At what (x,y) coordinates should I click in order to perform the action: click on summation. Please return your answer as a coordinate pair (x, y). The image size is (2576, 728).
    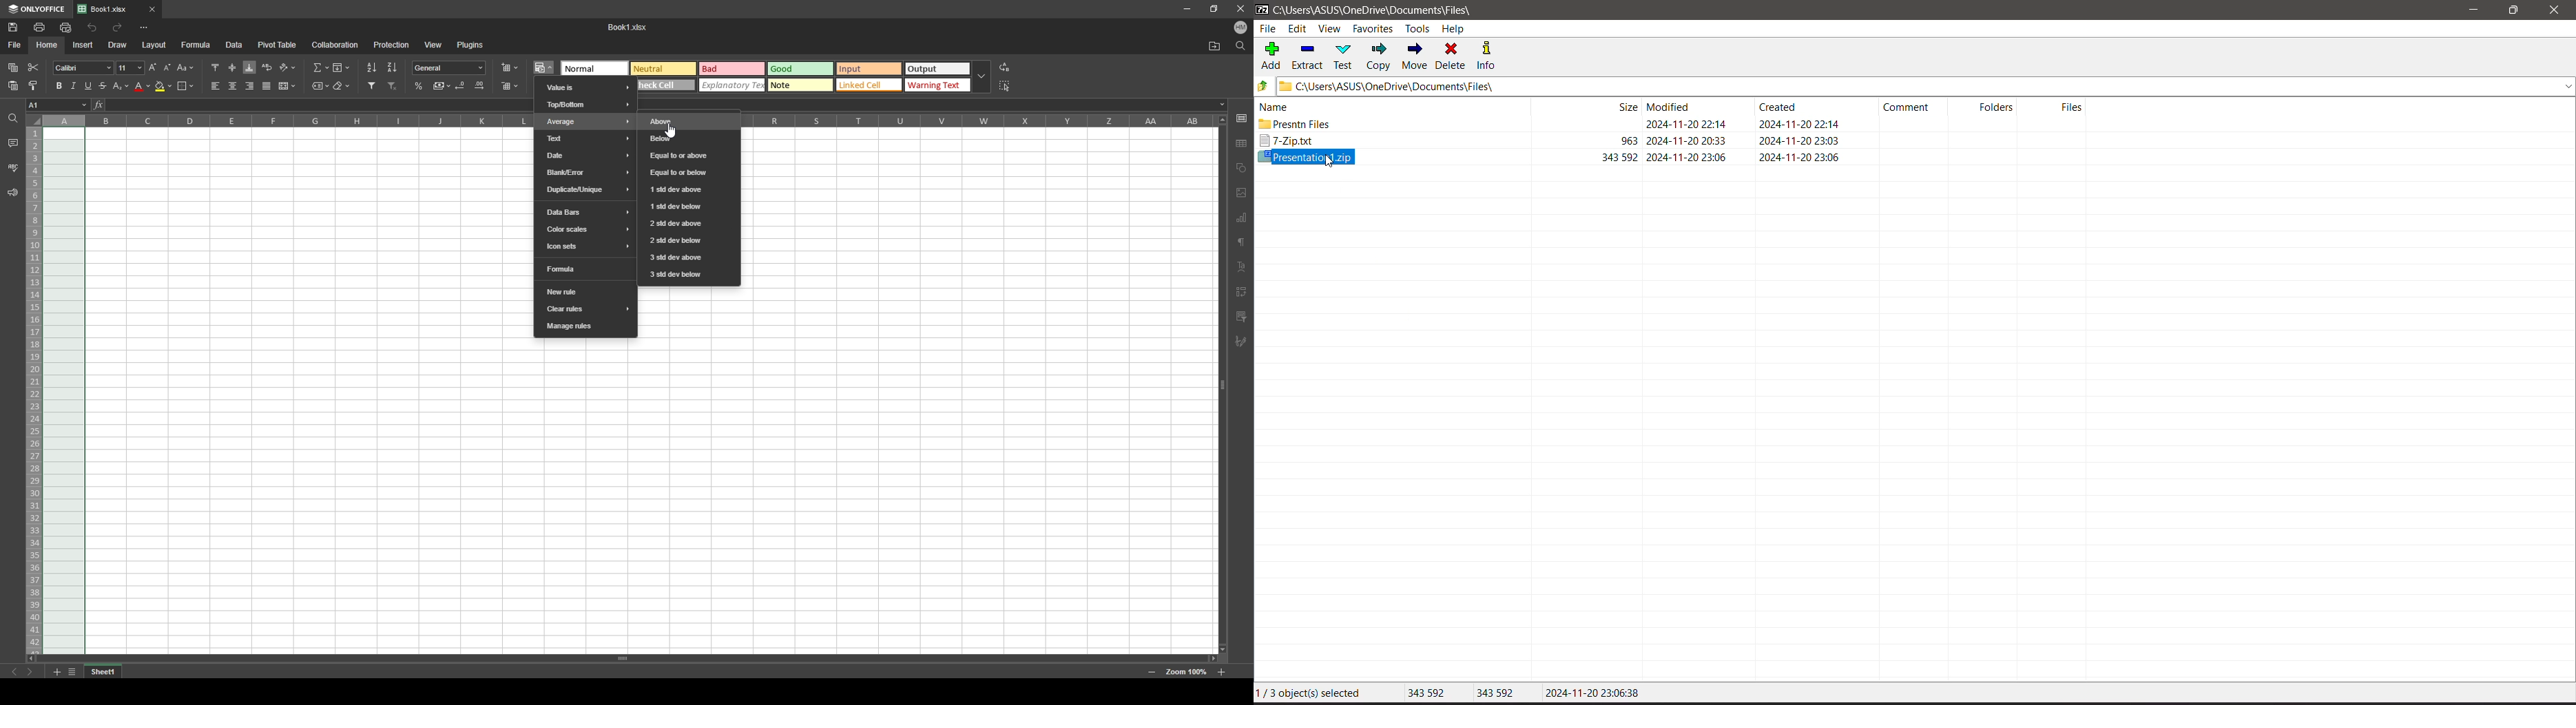
    Looking at the image, I should click on (320, 67).